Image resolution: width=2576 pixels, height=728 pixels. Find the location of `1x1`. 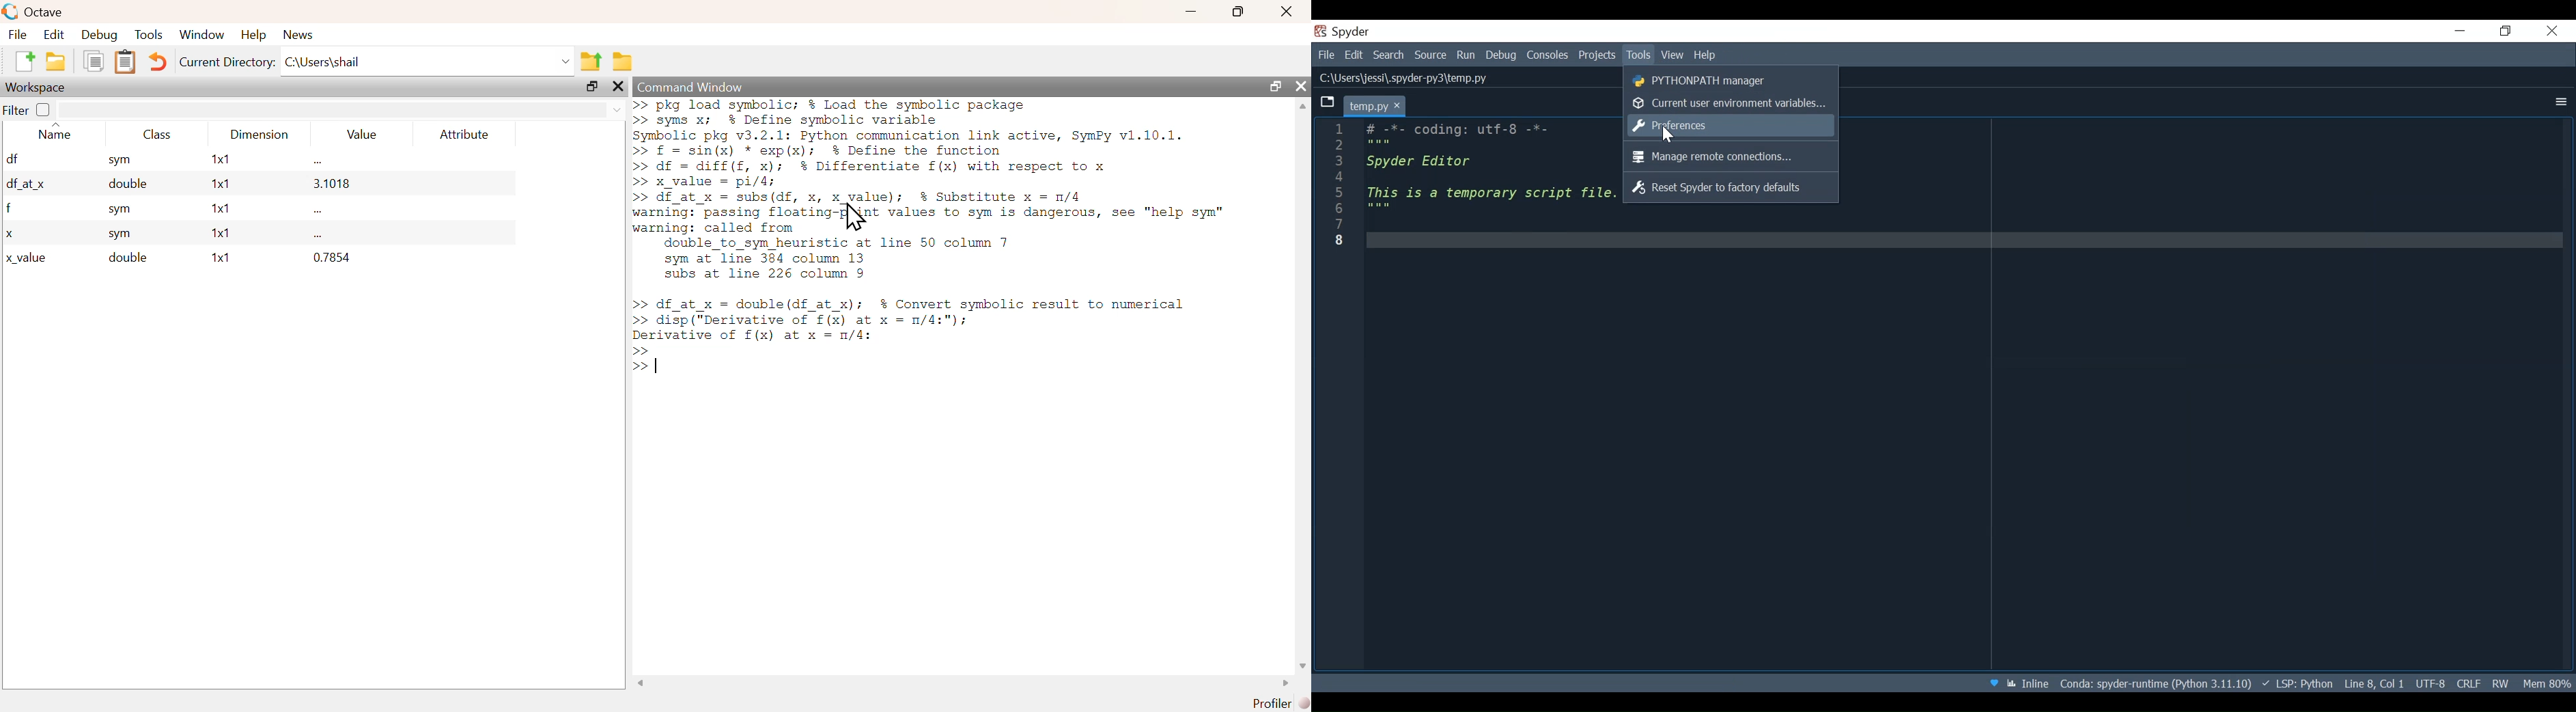

1x1 is located at coordinates (217, 234).